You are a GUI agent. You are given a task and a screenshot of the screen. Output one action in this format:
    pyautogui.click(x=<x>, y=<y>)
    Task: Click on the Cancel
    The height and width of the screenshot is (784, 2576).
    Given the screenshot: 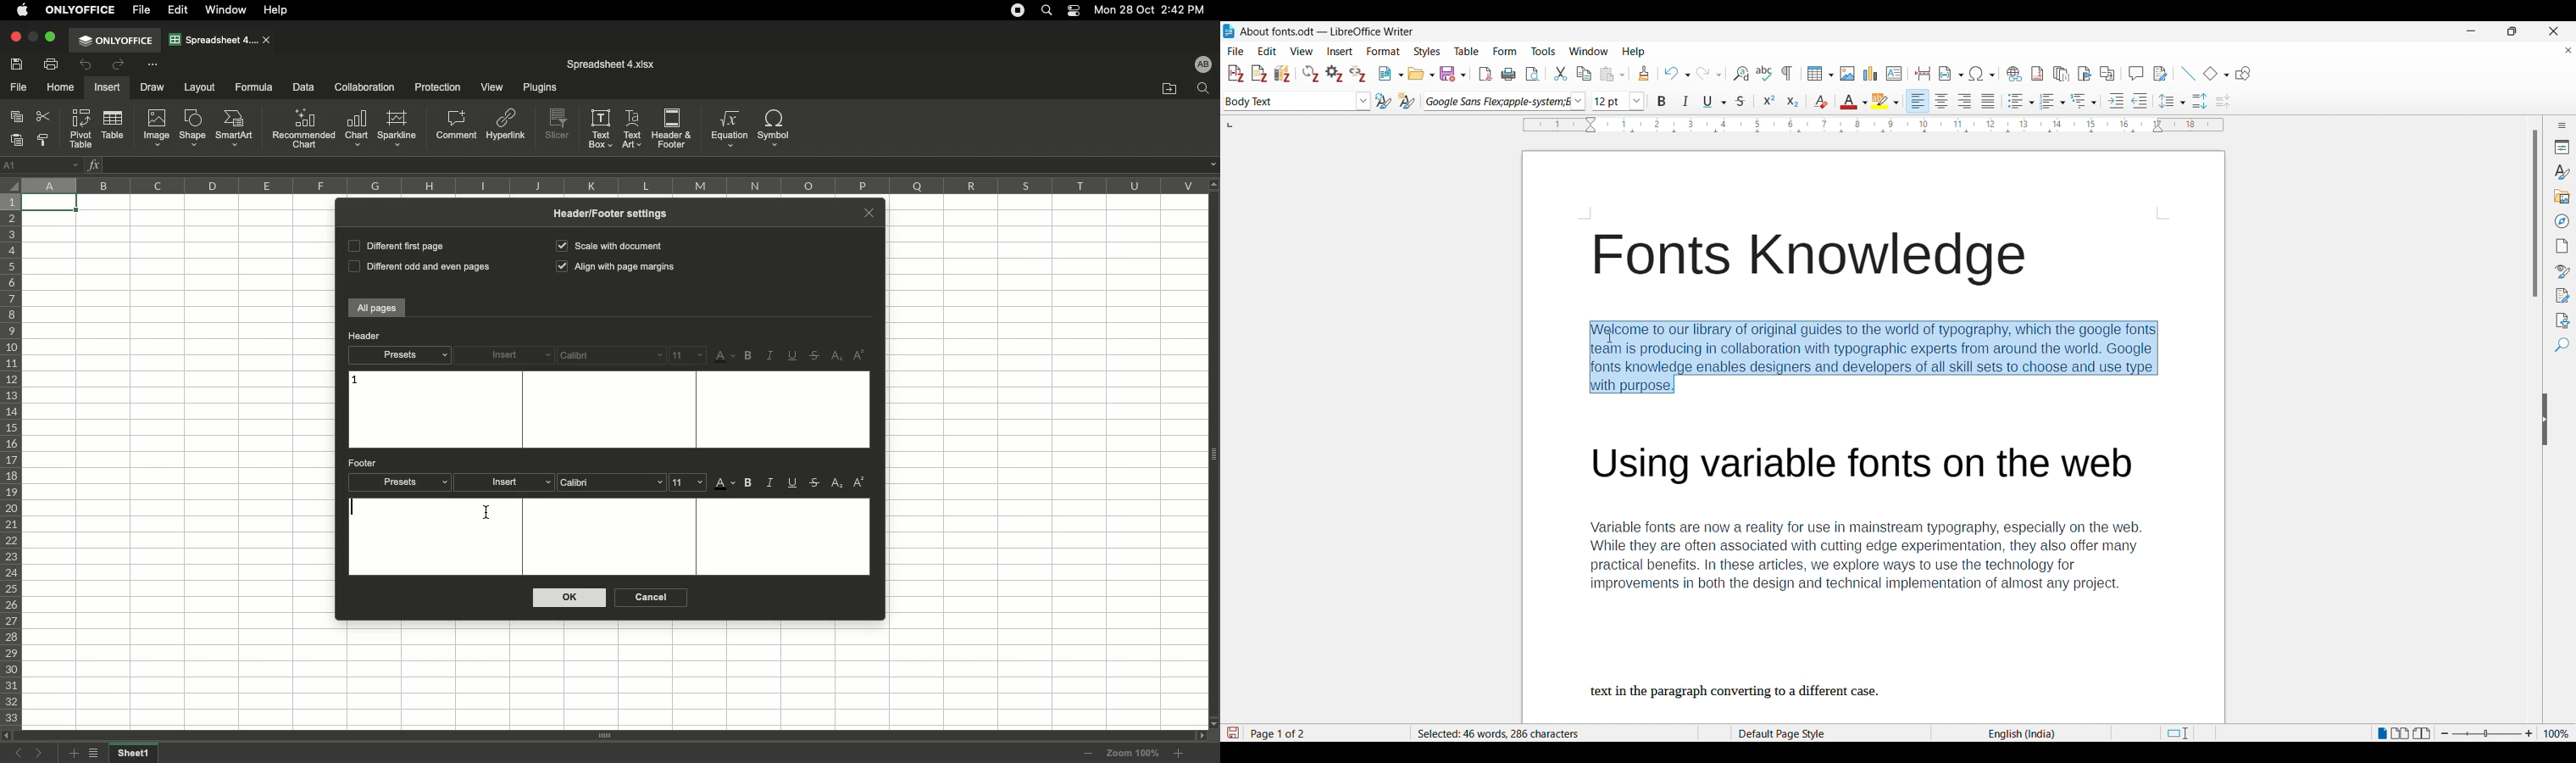 What is the action you would take?
    pyautogui.click(x=648, y=598)
    